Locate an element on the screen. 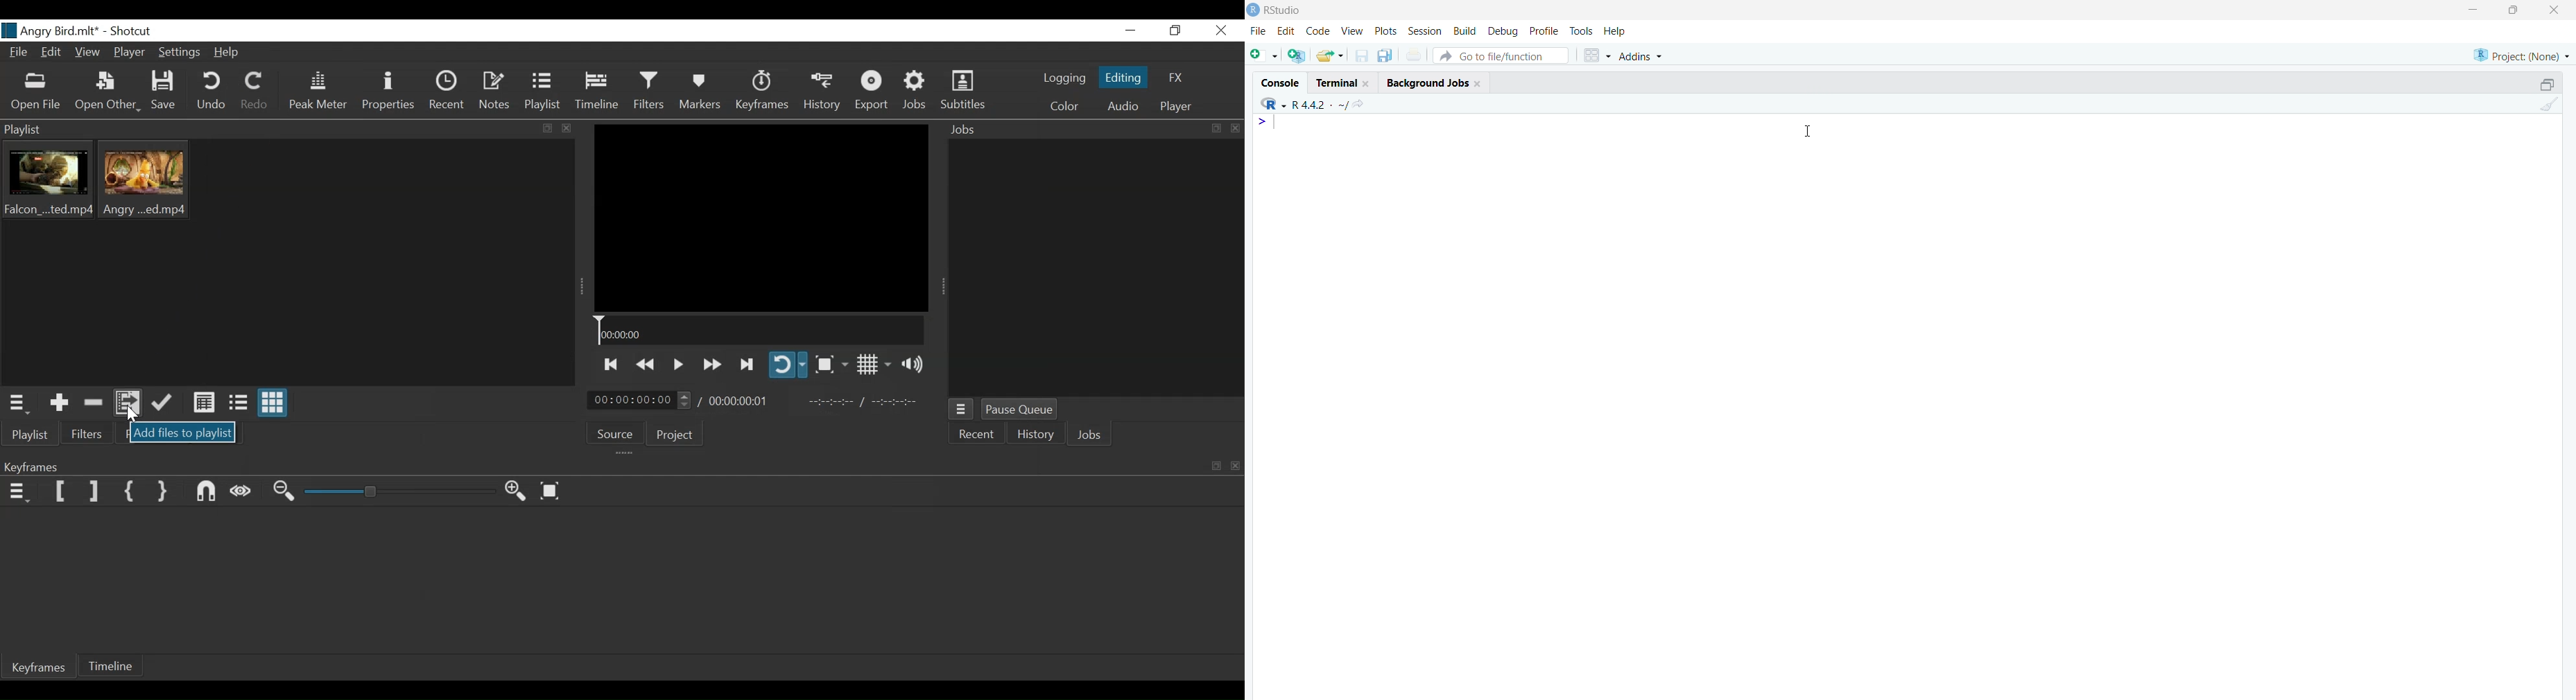 This screenshot has width=2576, height=700. Rstudio is located at coordinates (1287, 10).